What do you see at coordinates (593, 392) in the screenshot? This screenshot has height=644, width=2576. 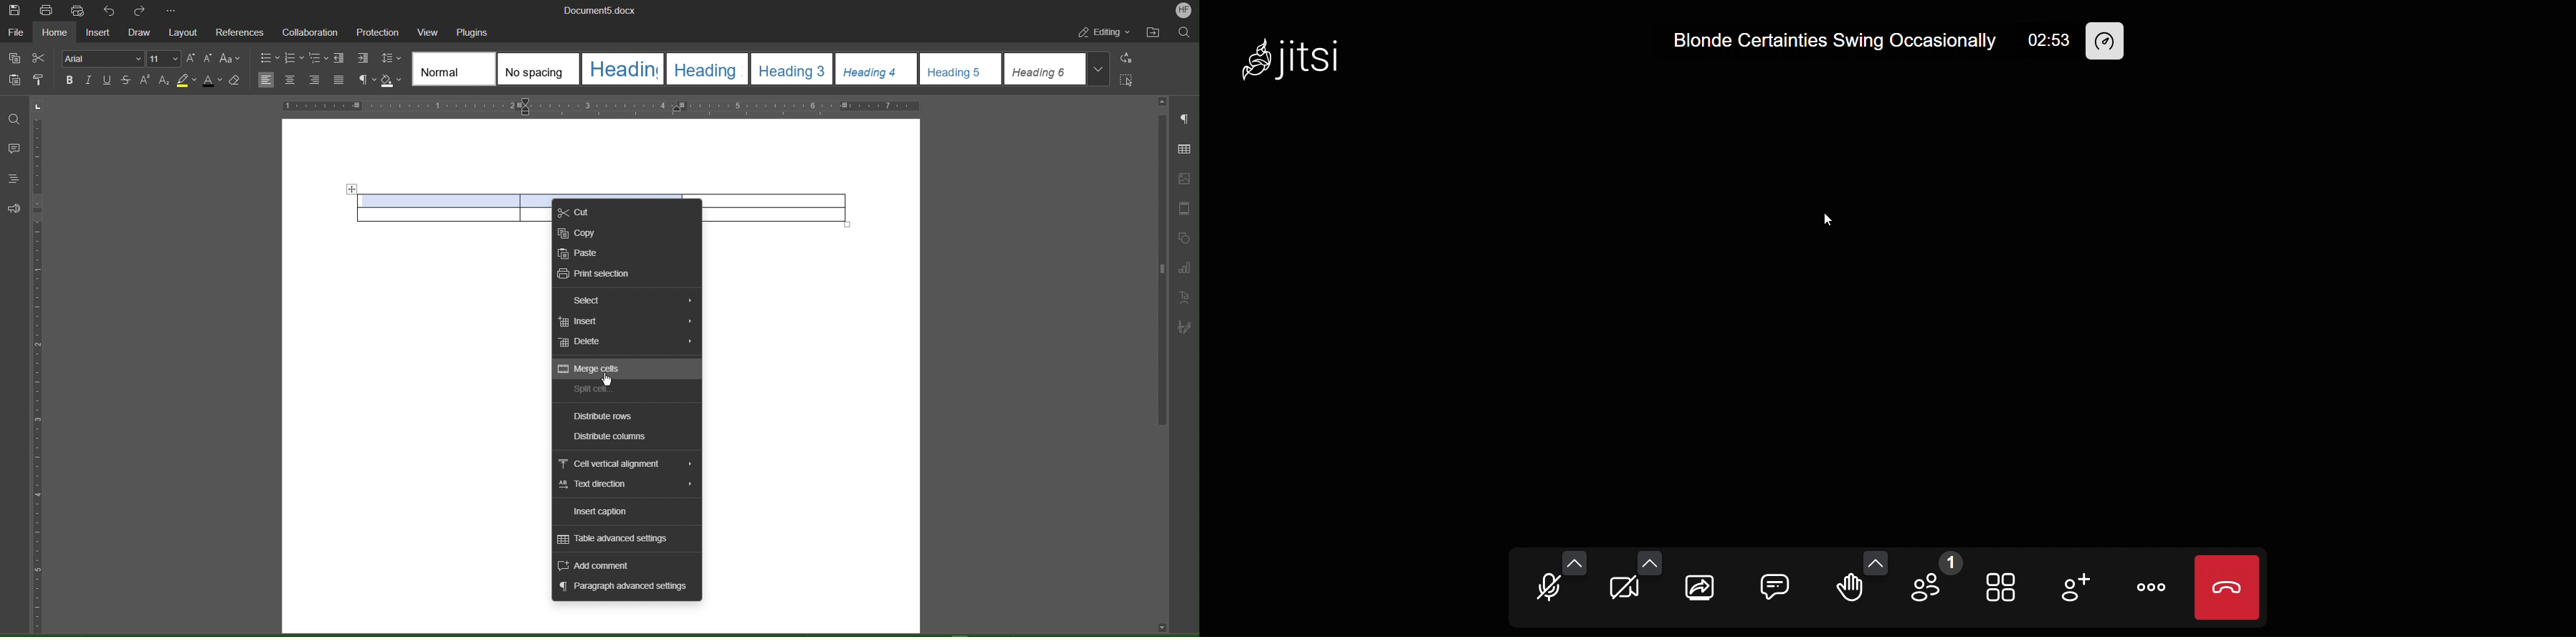 I see `Split Cell` at bounding box center [593, 392].